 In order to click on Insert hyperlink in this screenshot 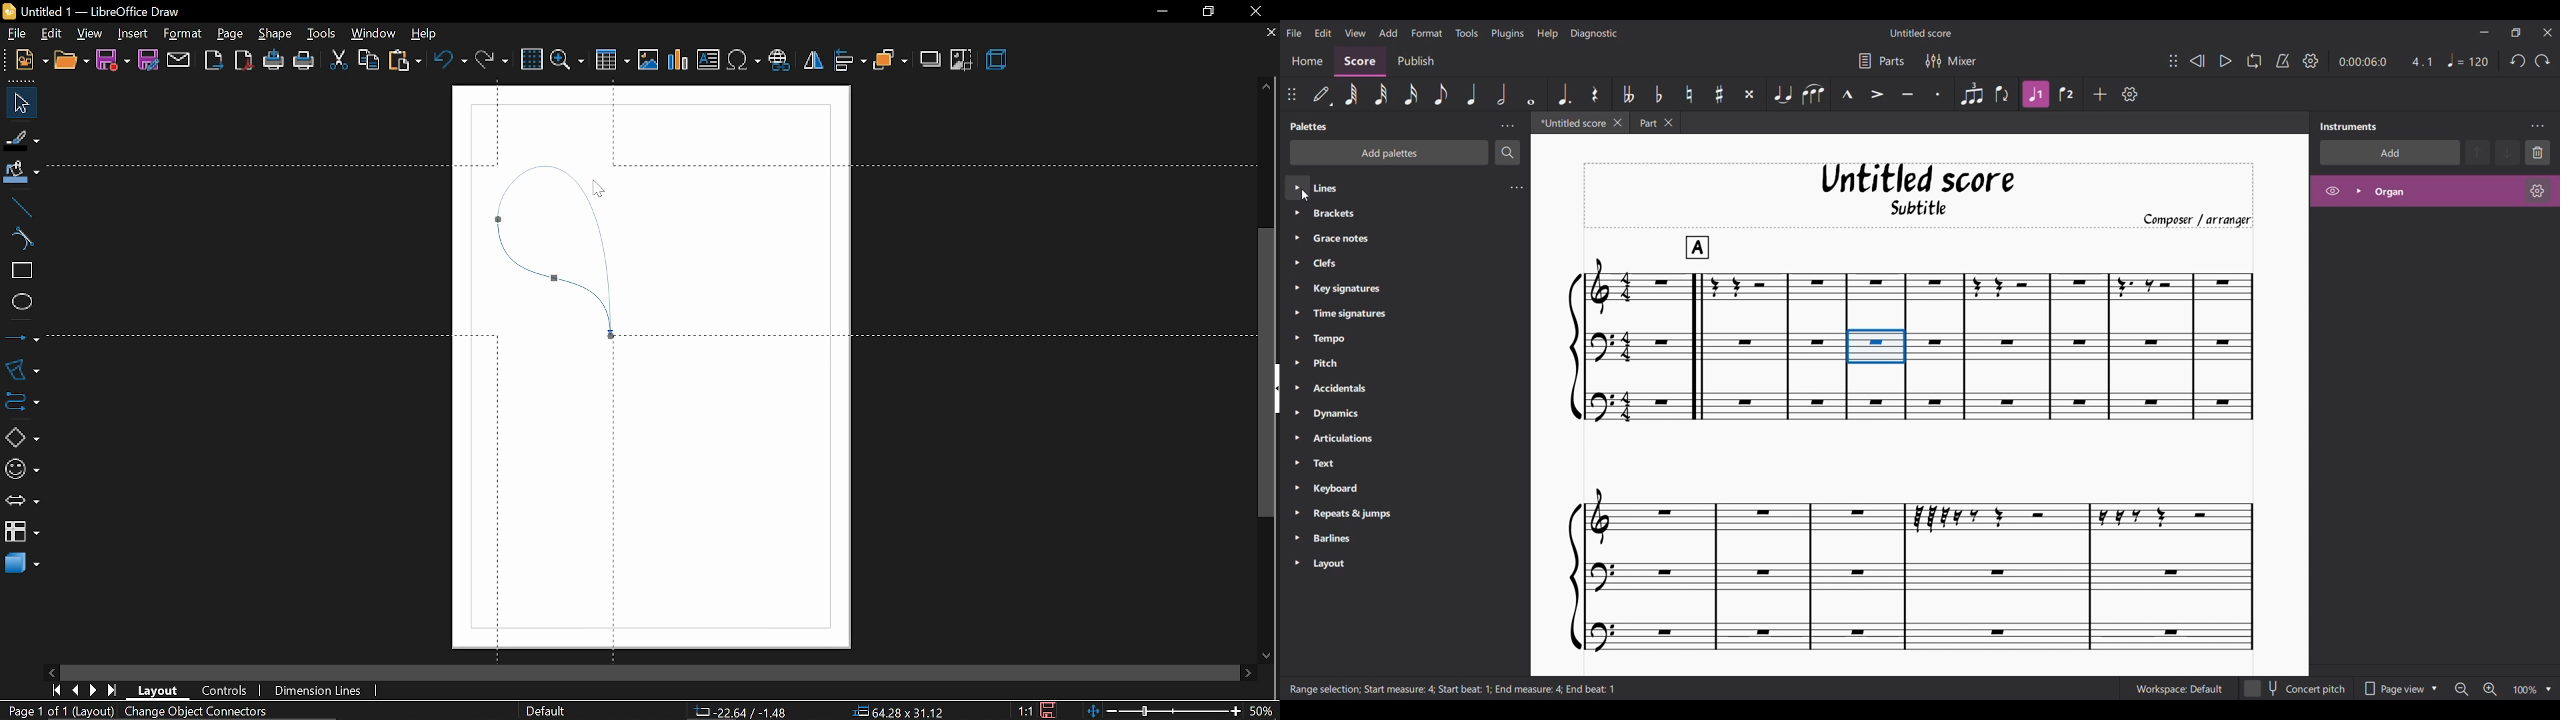, I will do `click(779, 62)`.